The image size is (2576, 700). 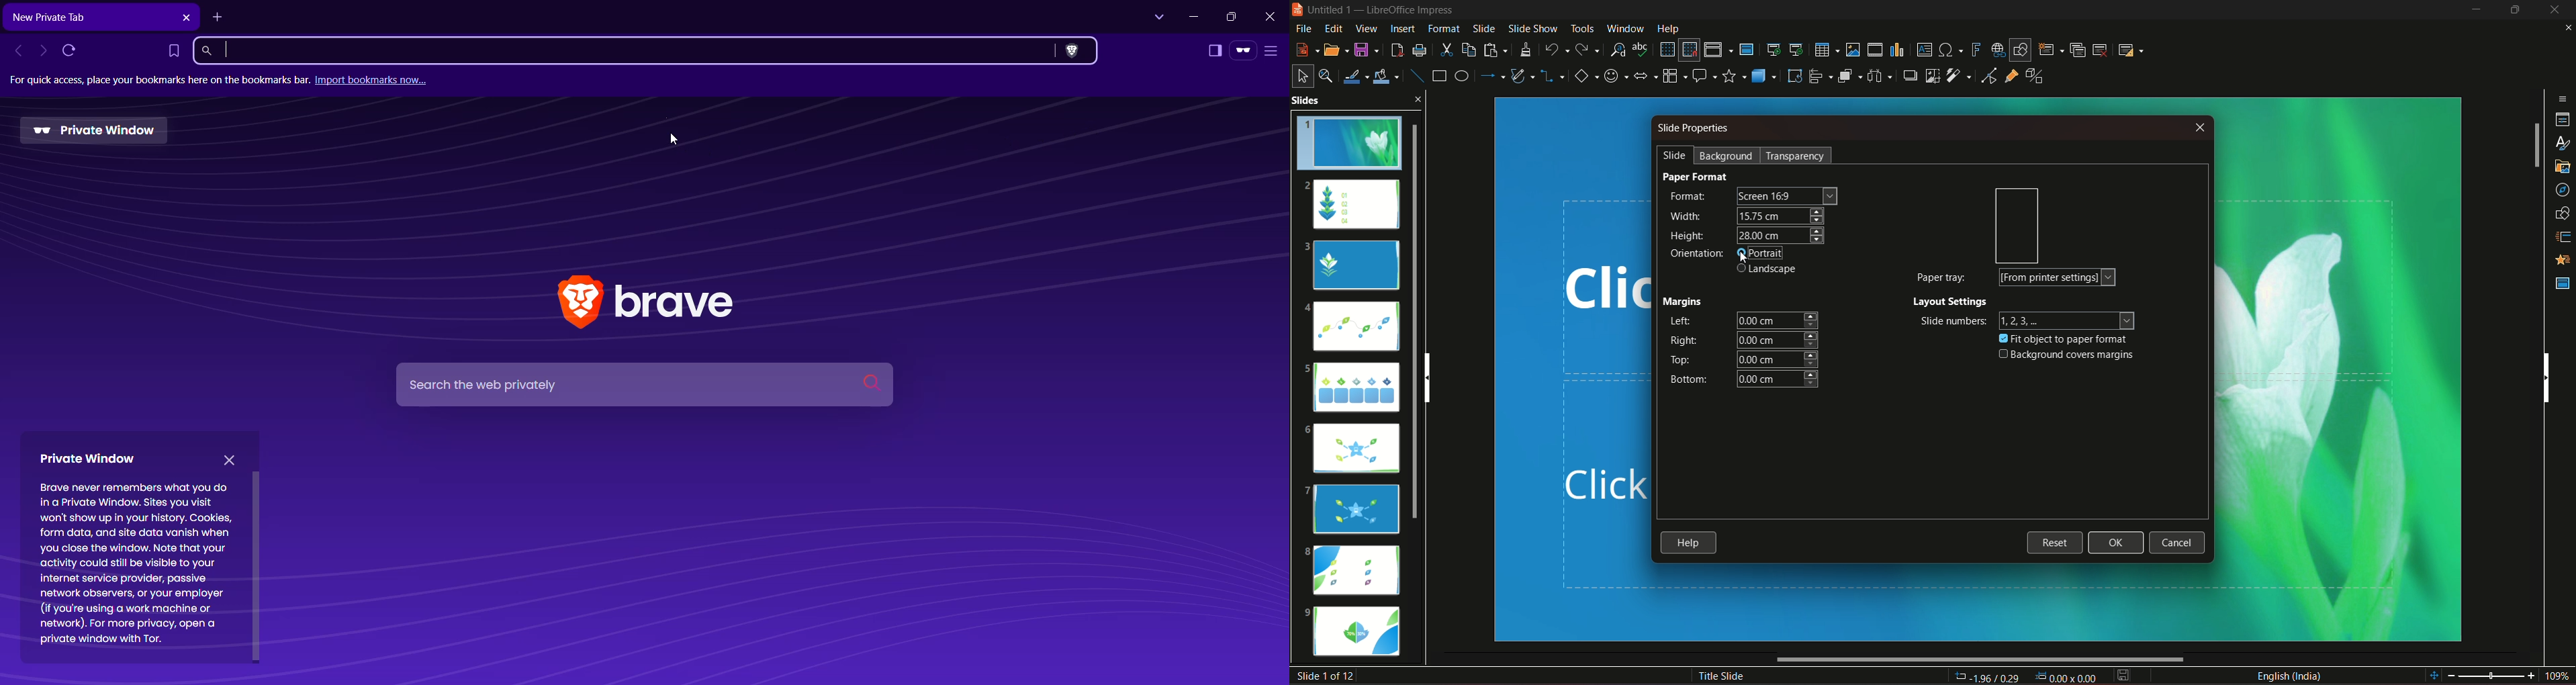 What do you see at coordinates (1305, 28) in the screenshot?
I see `file` at bounding box center [1305, 28].